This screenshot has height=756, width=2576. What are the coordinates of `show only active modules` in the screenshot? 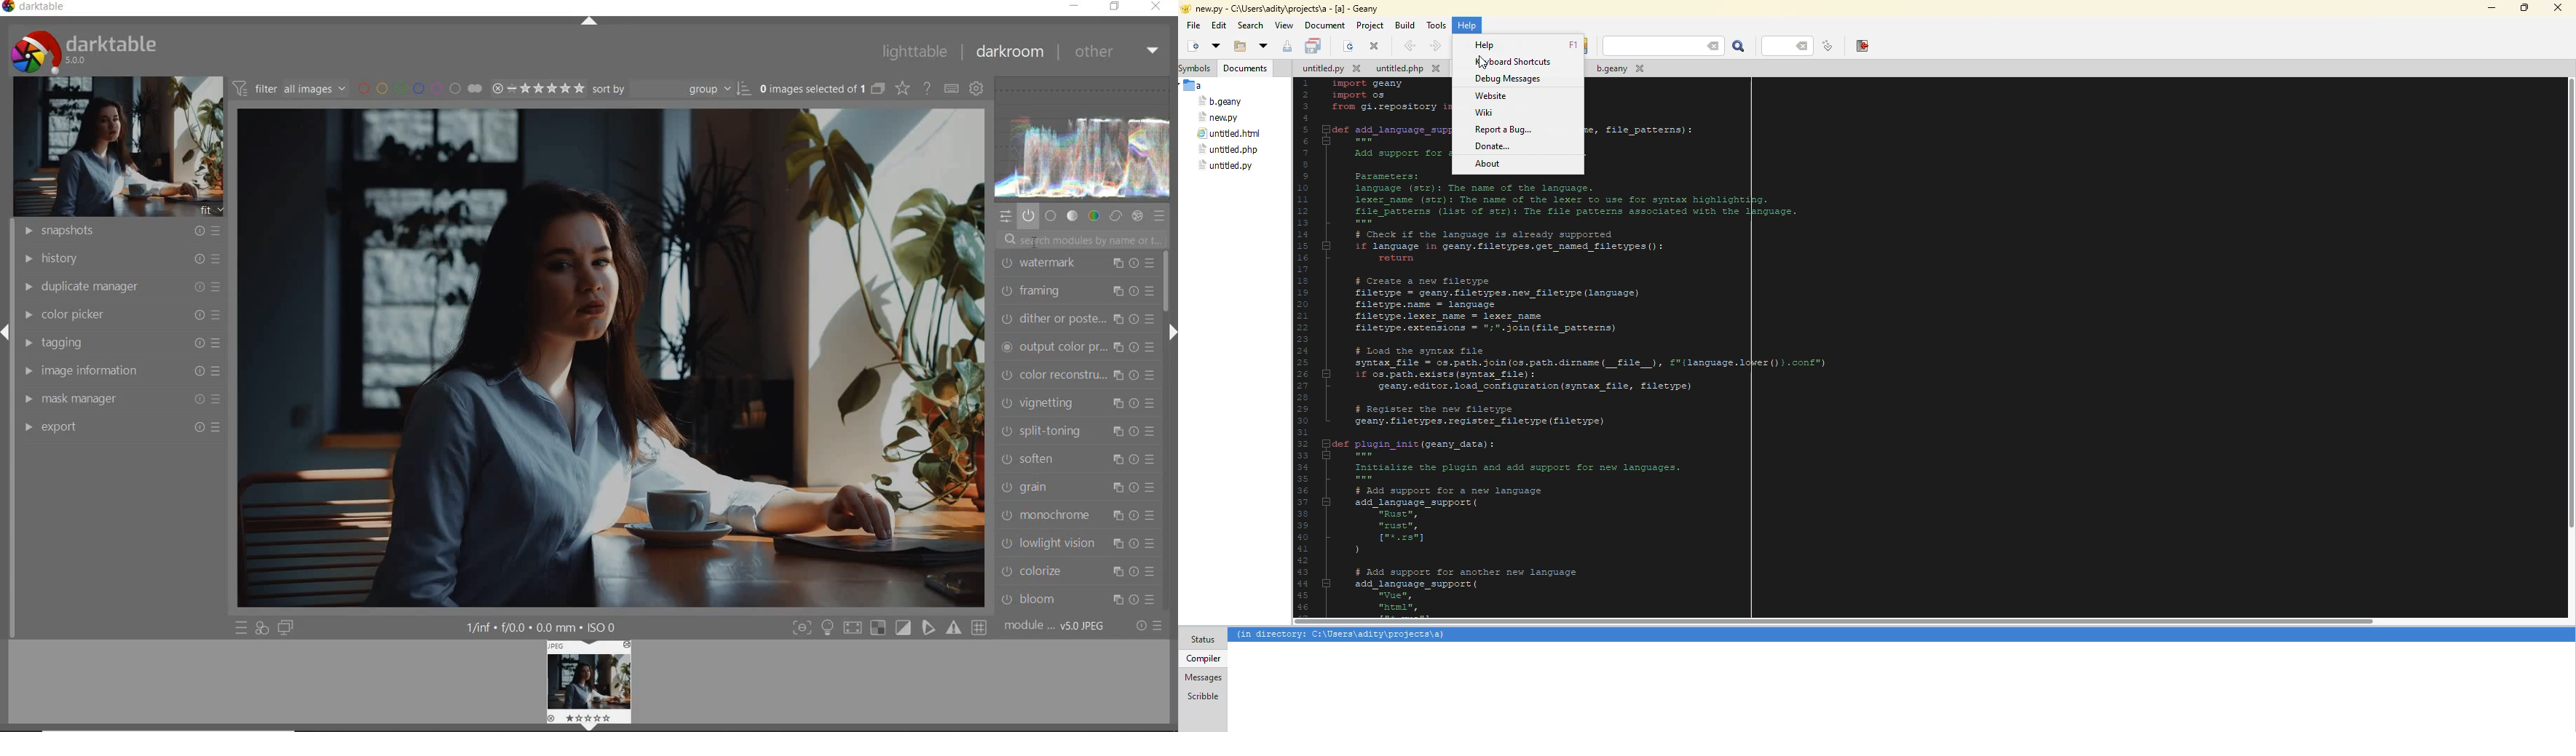 It's located at (1029, 215).